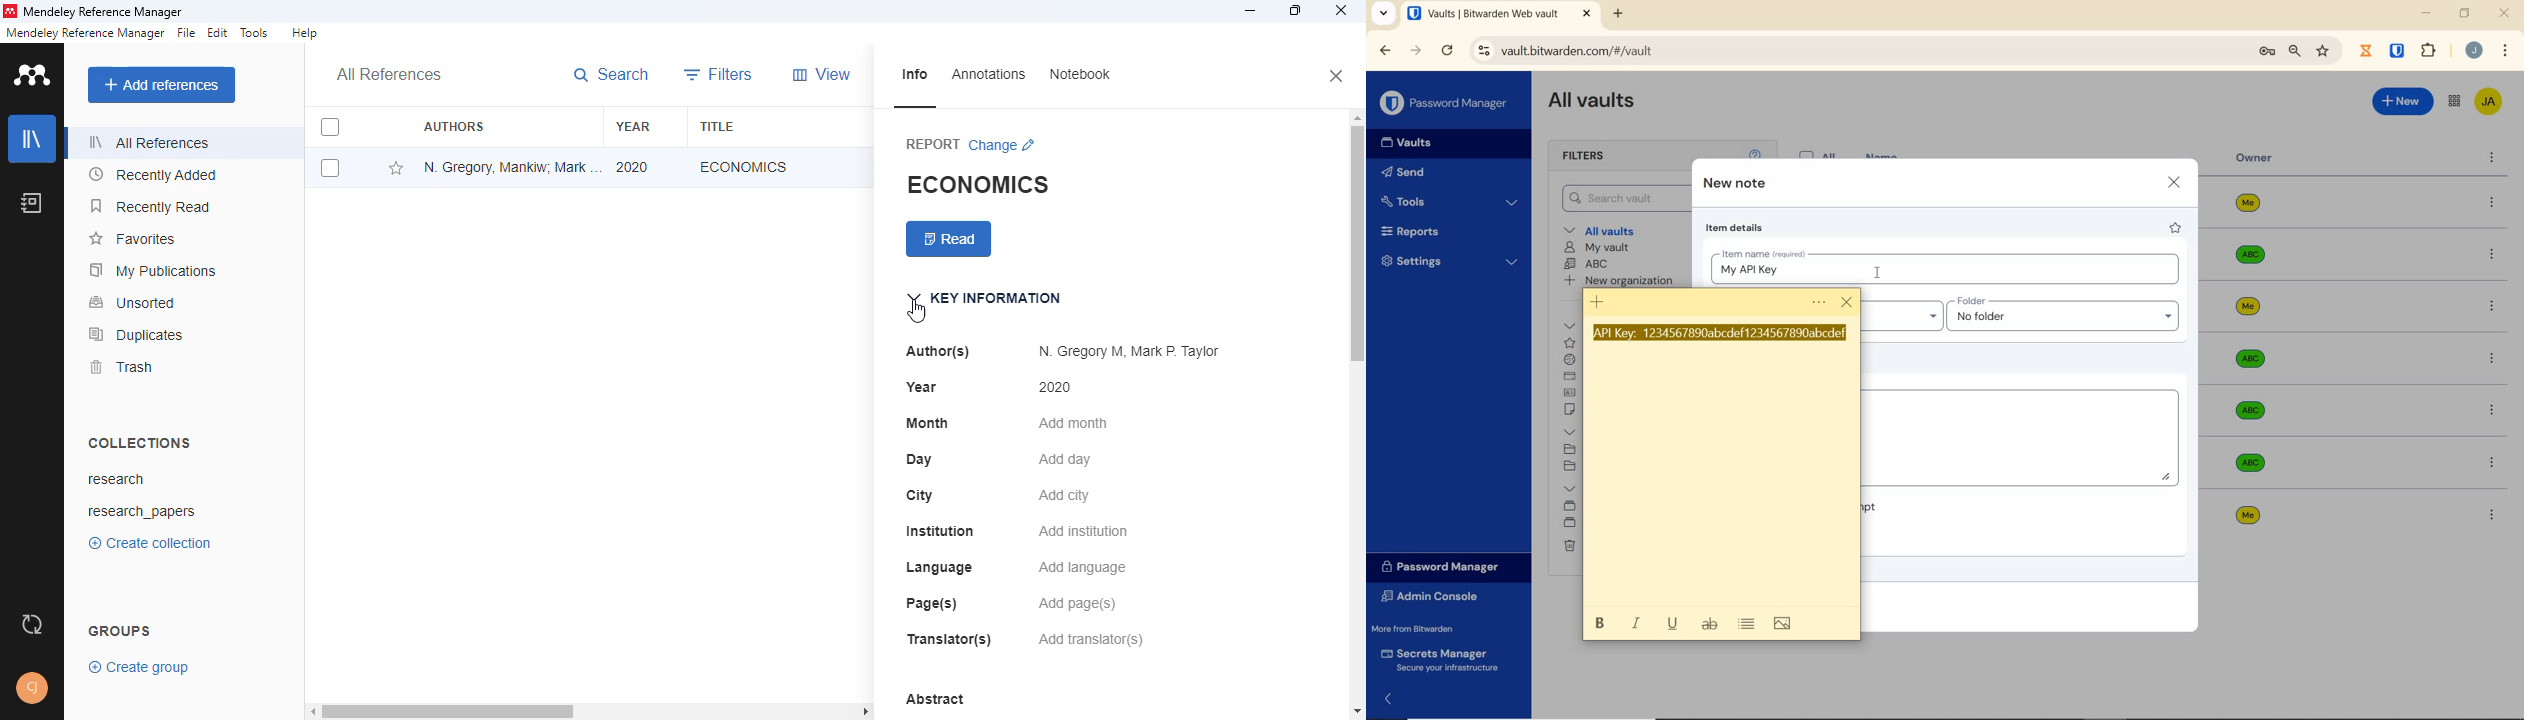  What do you see at coordinates (1384, 13) in the screenshot?
I see `search tabs` at bounding box center [1384, 13].